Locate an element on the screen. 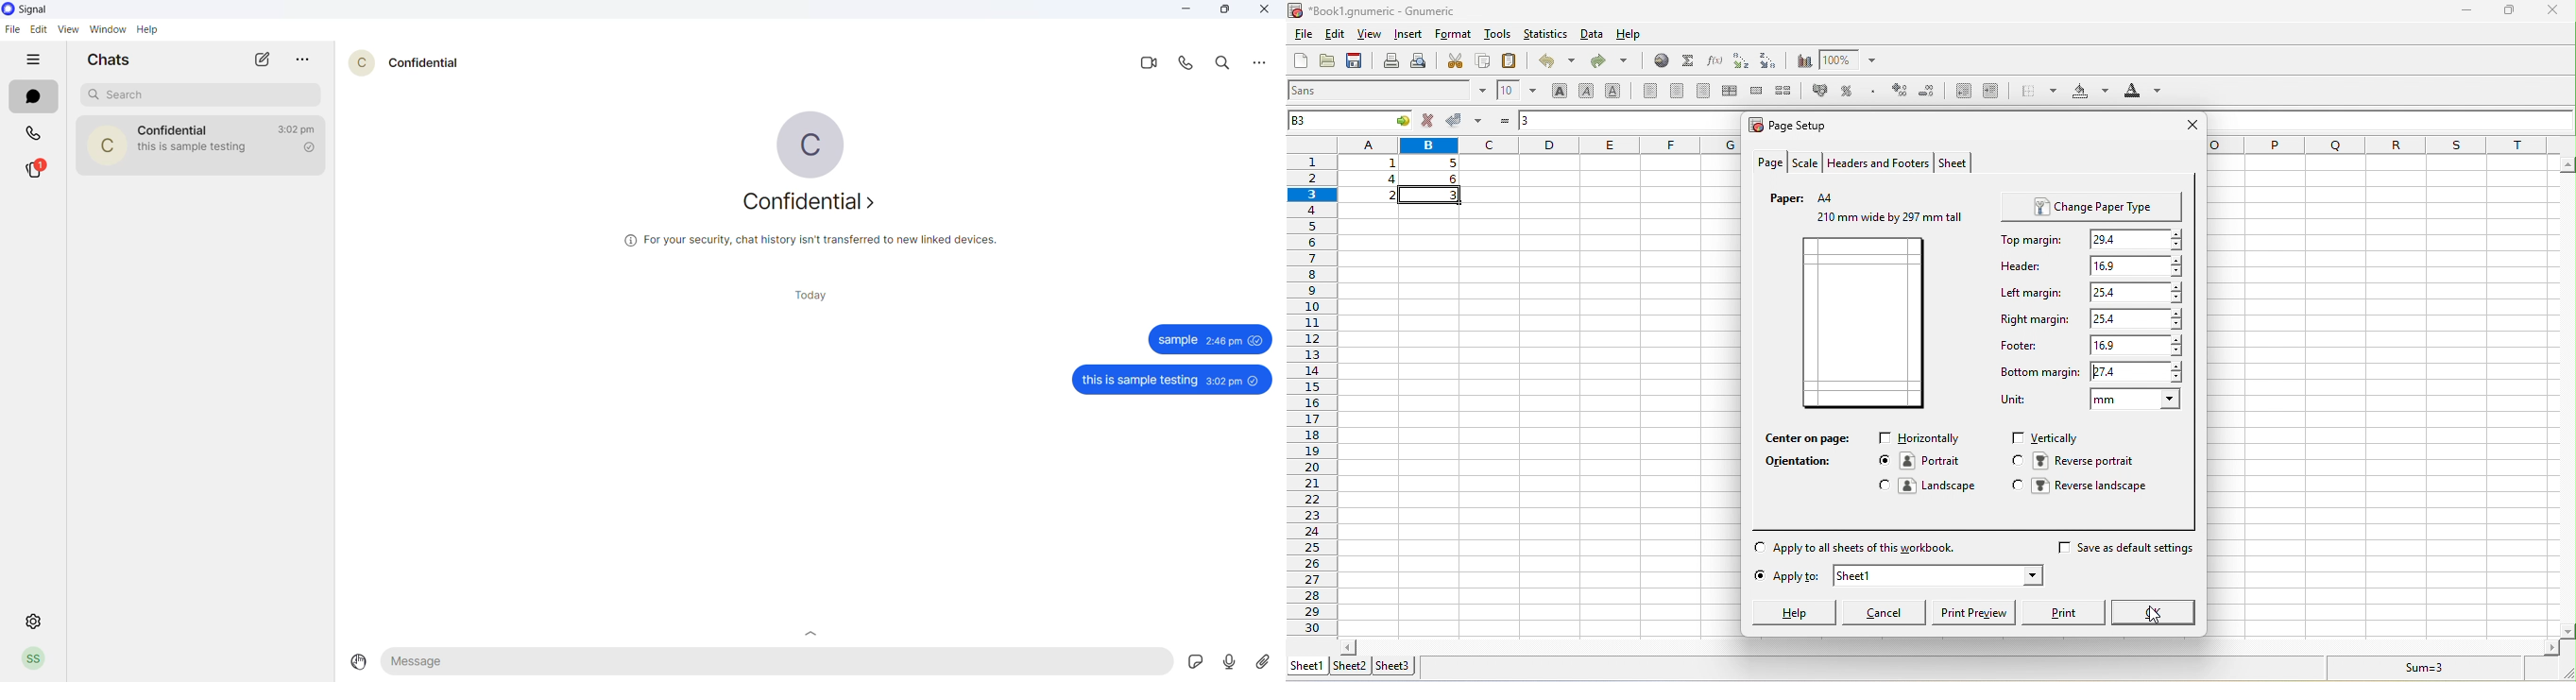  chart is located at coordinates (1801, 60).